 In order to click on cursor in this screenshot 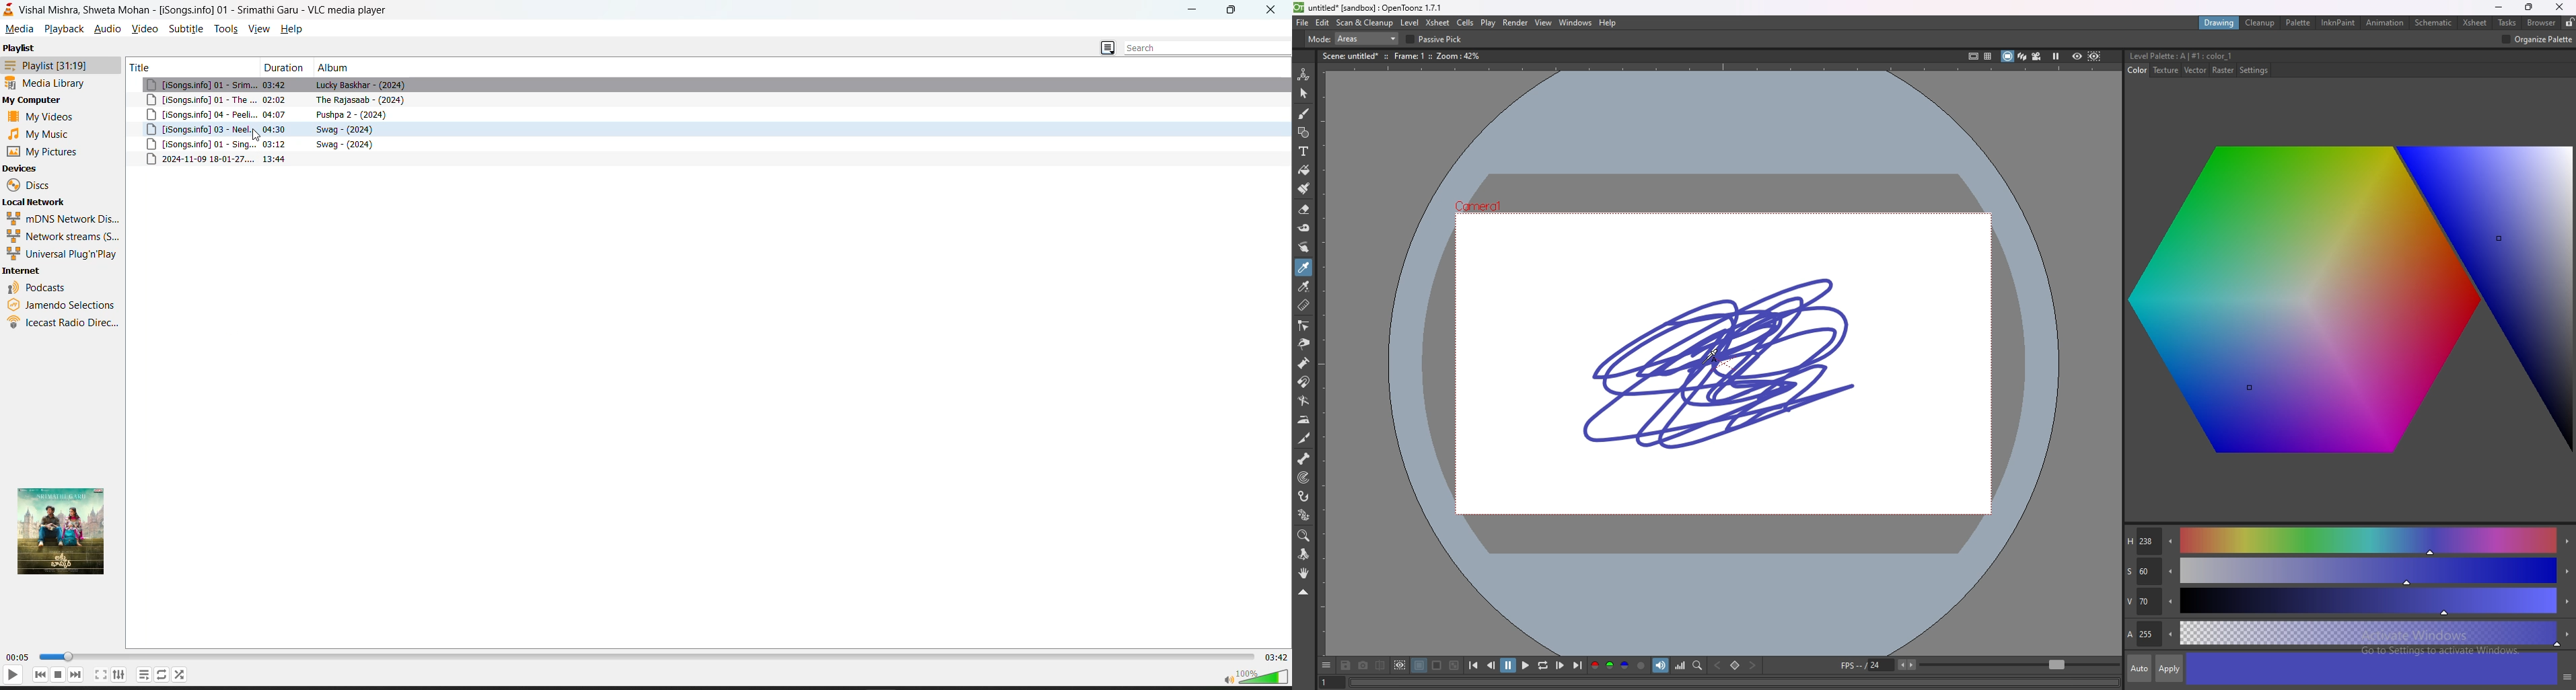, I will do `click(1714, 351)`.